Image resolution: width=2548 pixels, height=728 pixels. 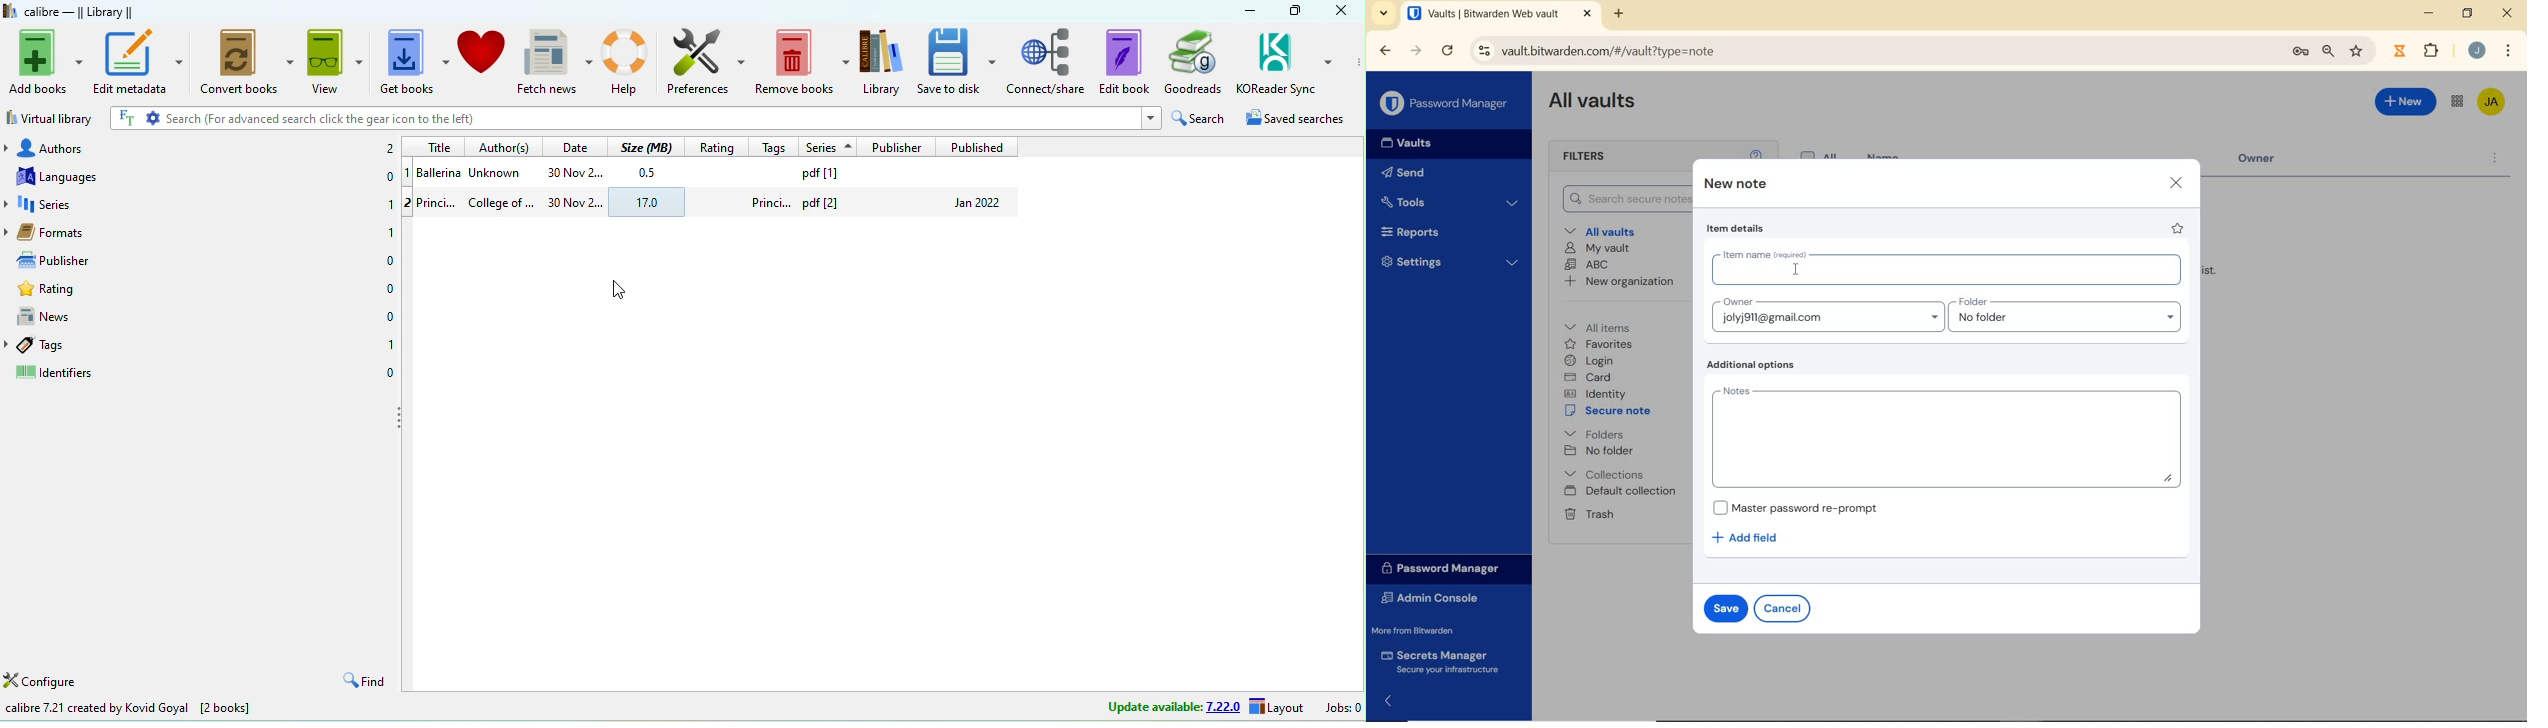 I want to click on Save to disk, so click(x=958, y=61).